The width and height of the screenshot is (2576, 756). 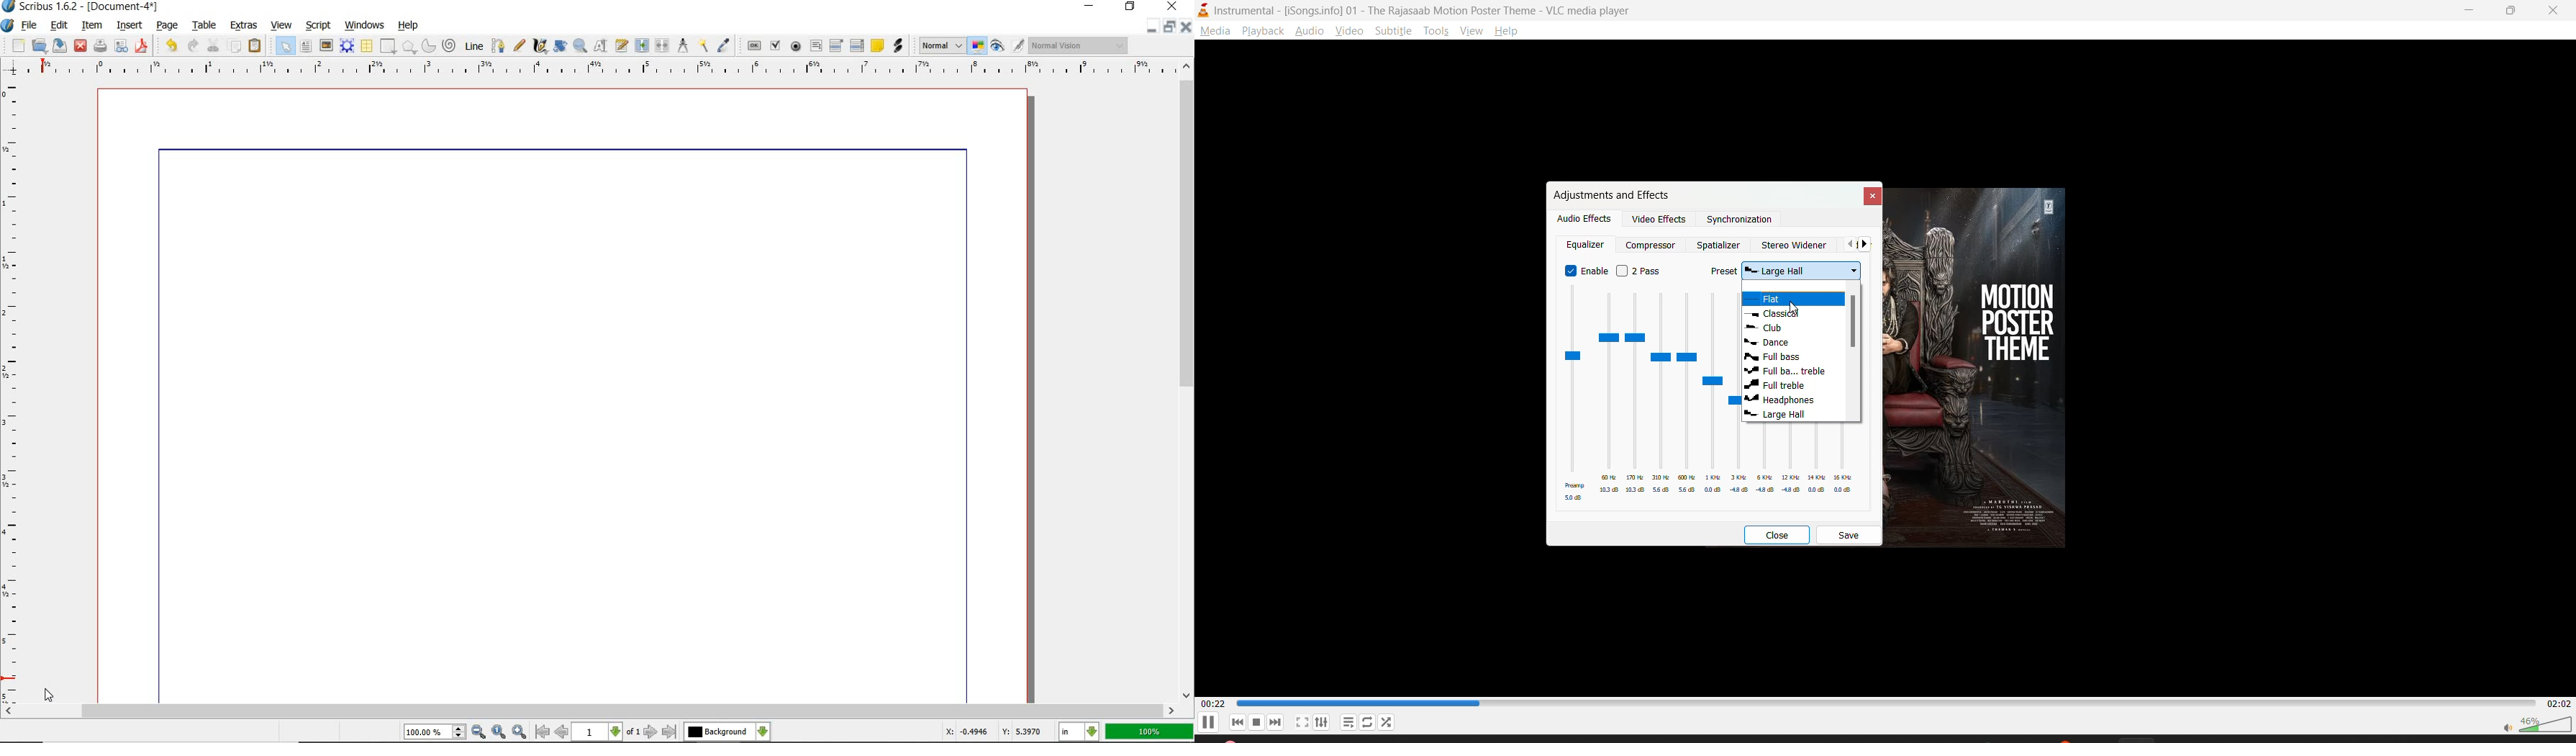 I want to click on dance, so click(x=1773, y=343).